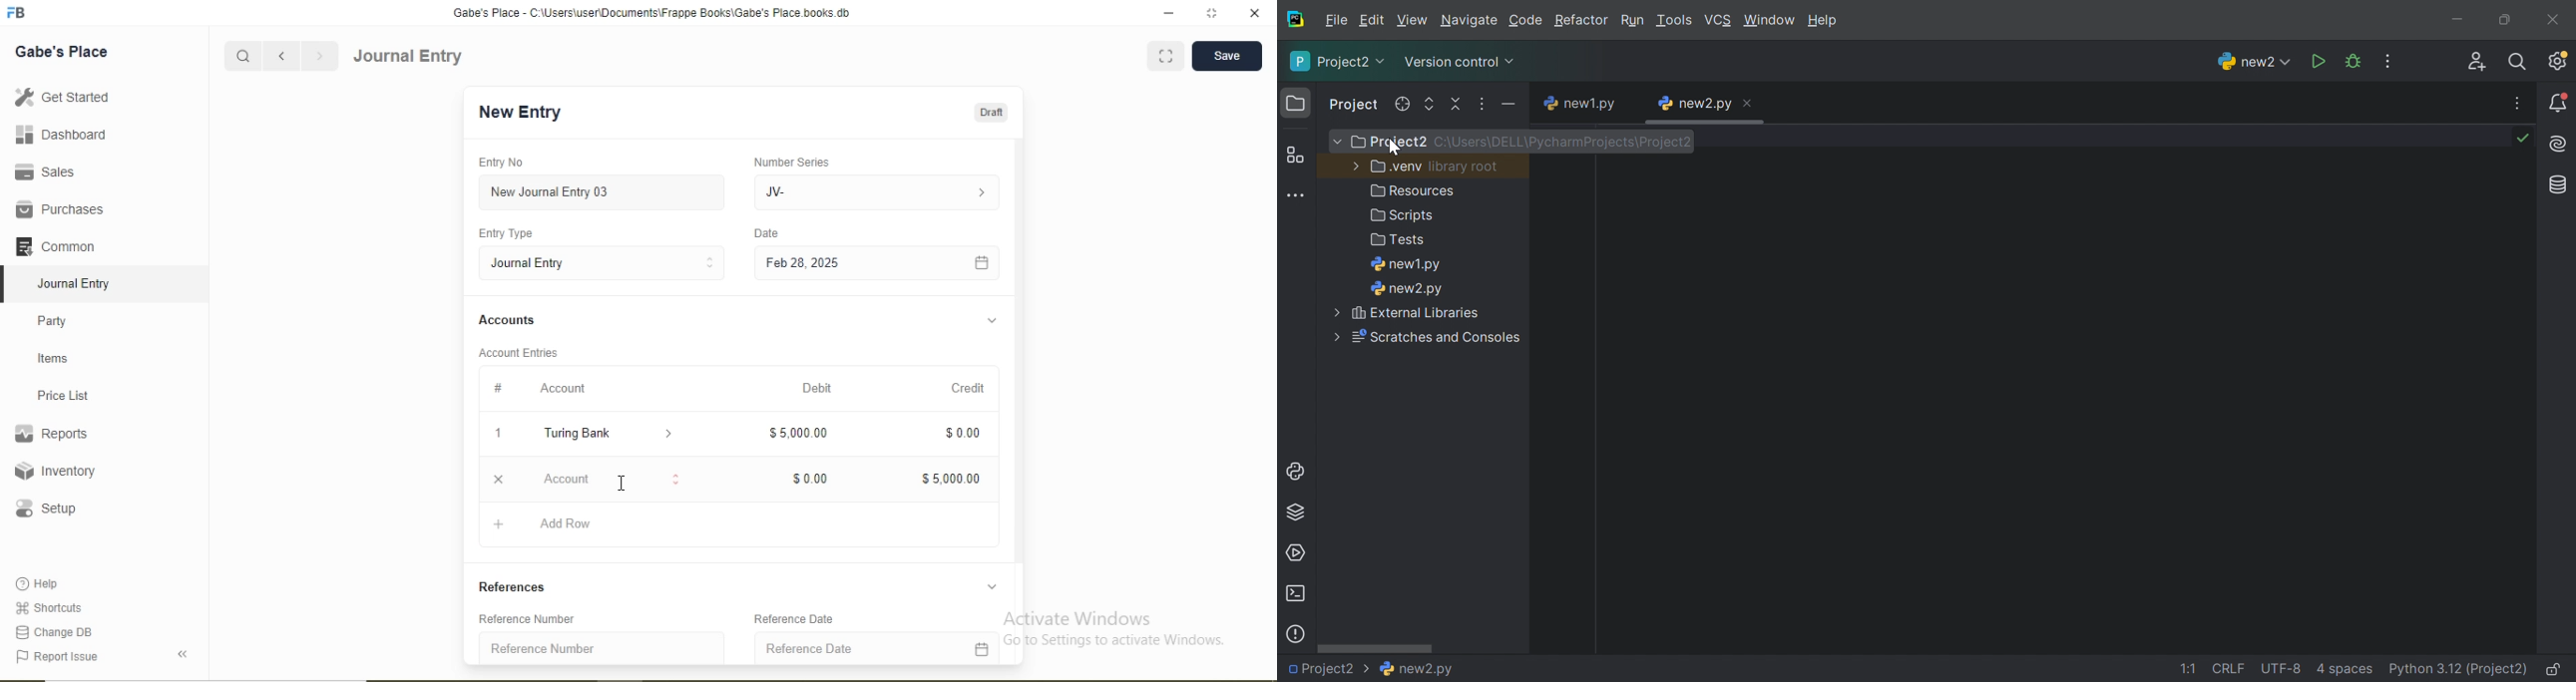 The height and width of the screenshot is (700, 2576). Describe the element at coordinates (519, 113) in the screenshot. I see `New Entry` at that location.